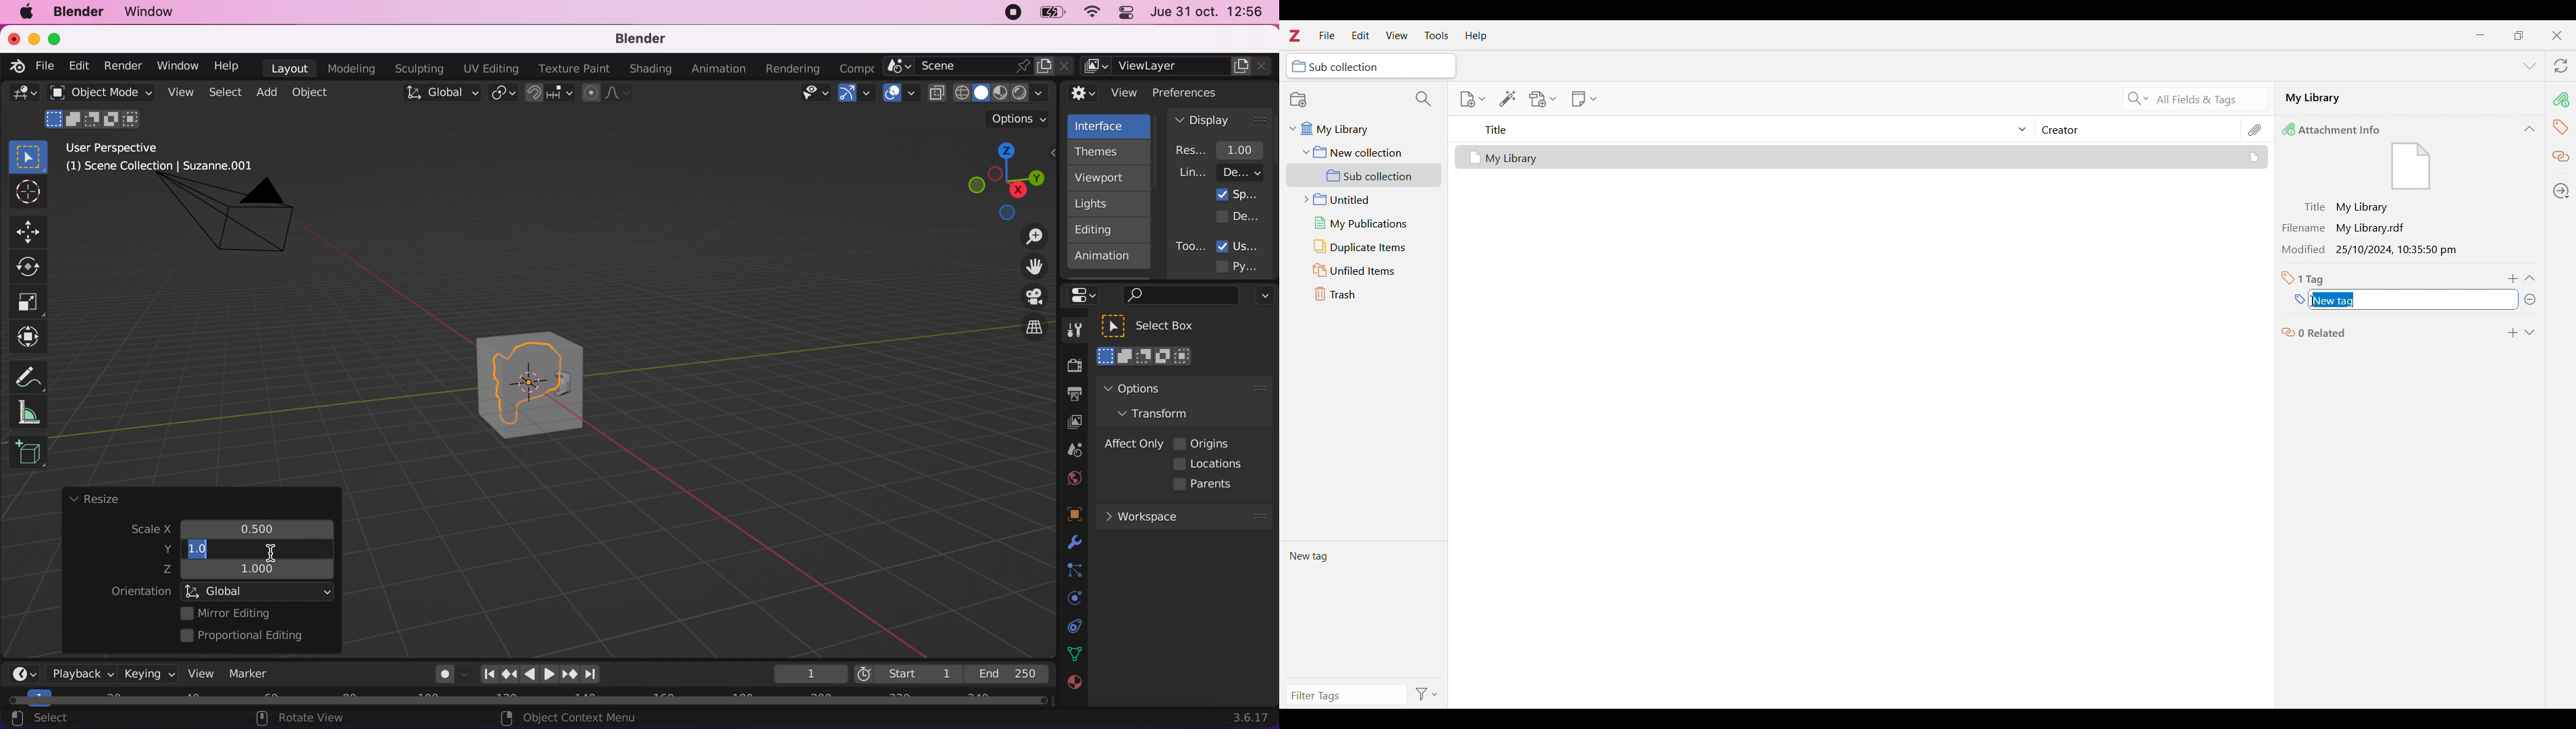  Describe the element at coordinates (1363, 609) in the screenshot. I see `Current tags` at that location.